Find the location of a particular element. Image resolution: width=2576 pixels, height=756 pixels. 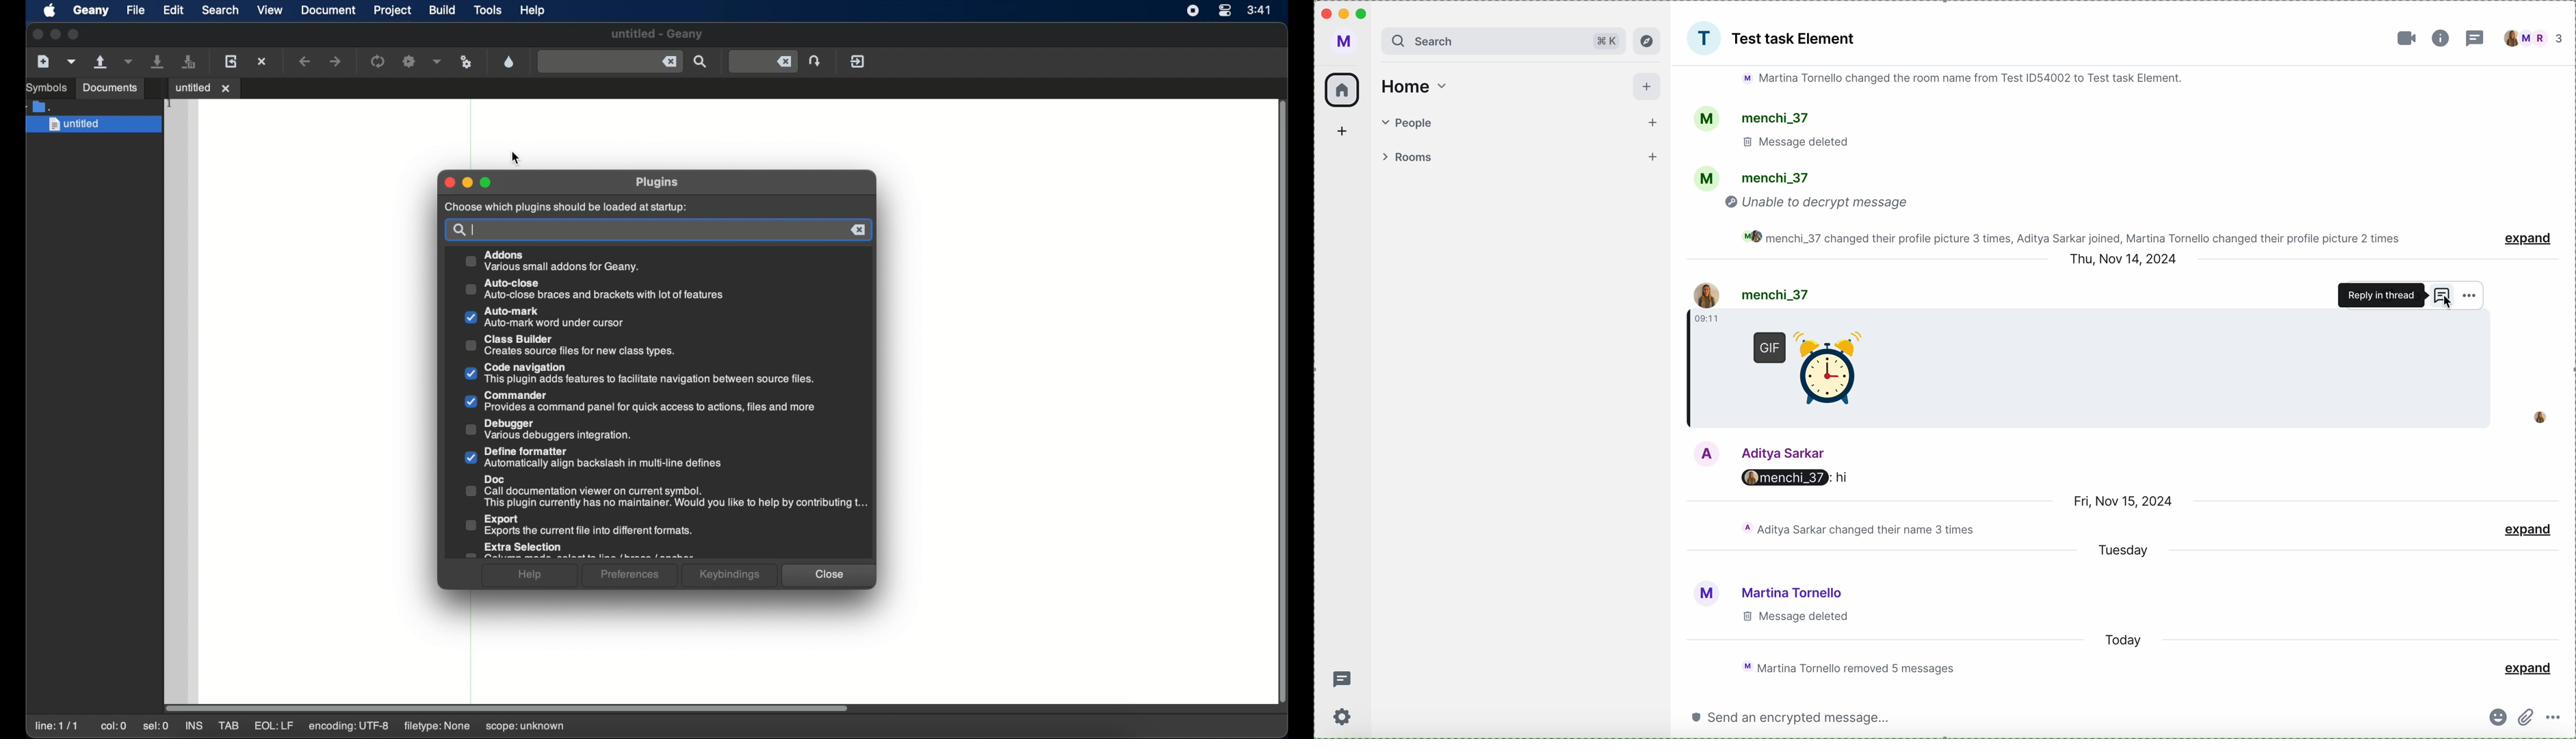

expand is located at coordinates (2527, 668).